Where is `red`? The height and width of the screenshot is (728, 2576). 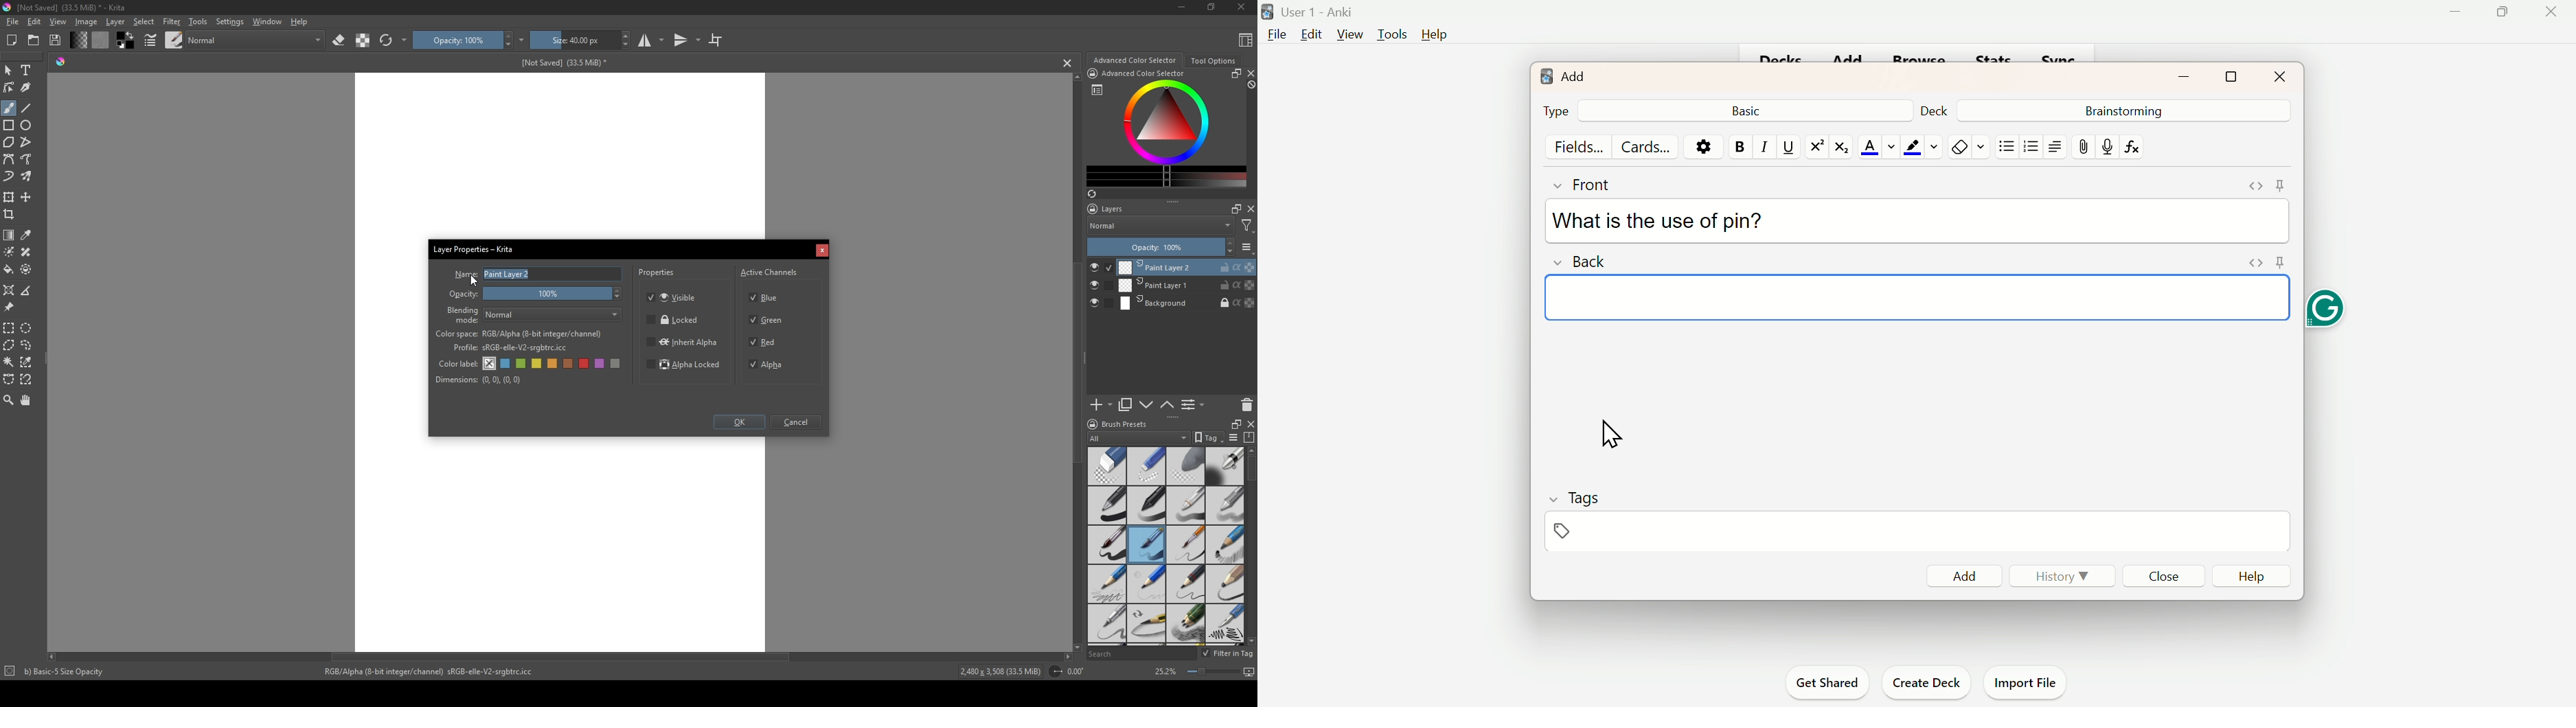
red is located at coordinates (586, 363).